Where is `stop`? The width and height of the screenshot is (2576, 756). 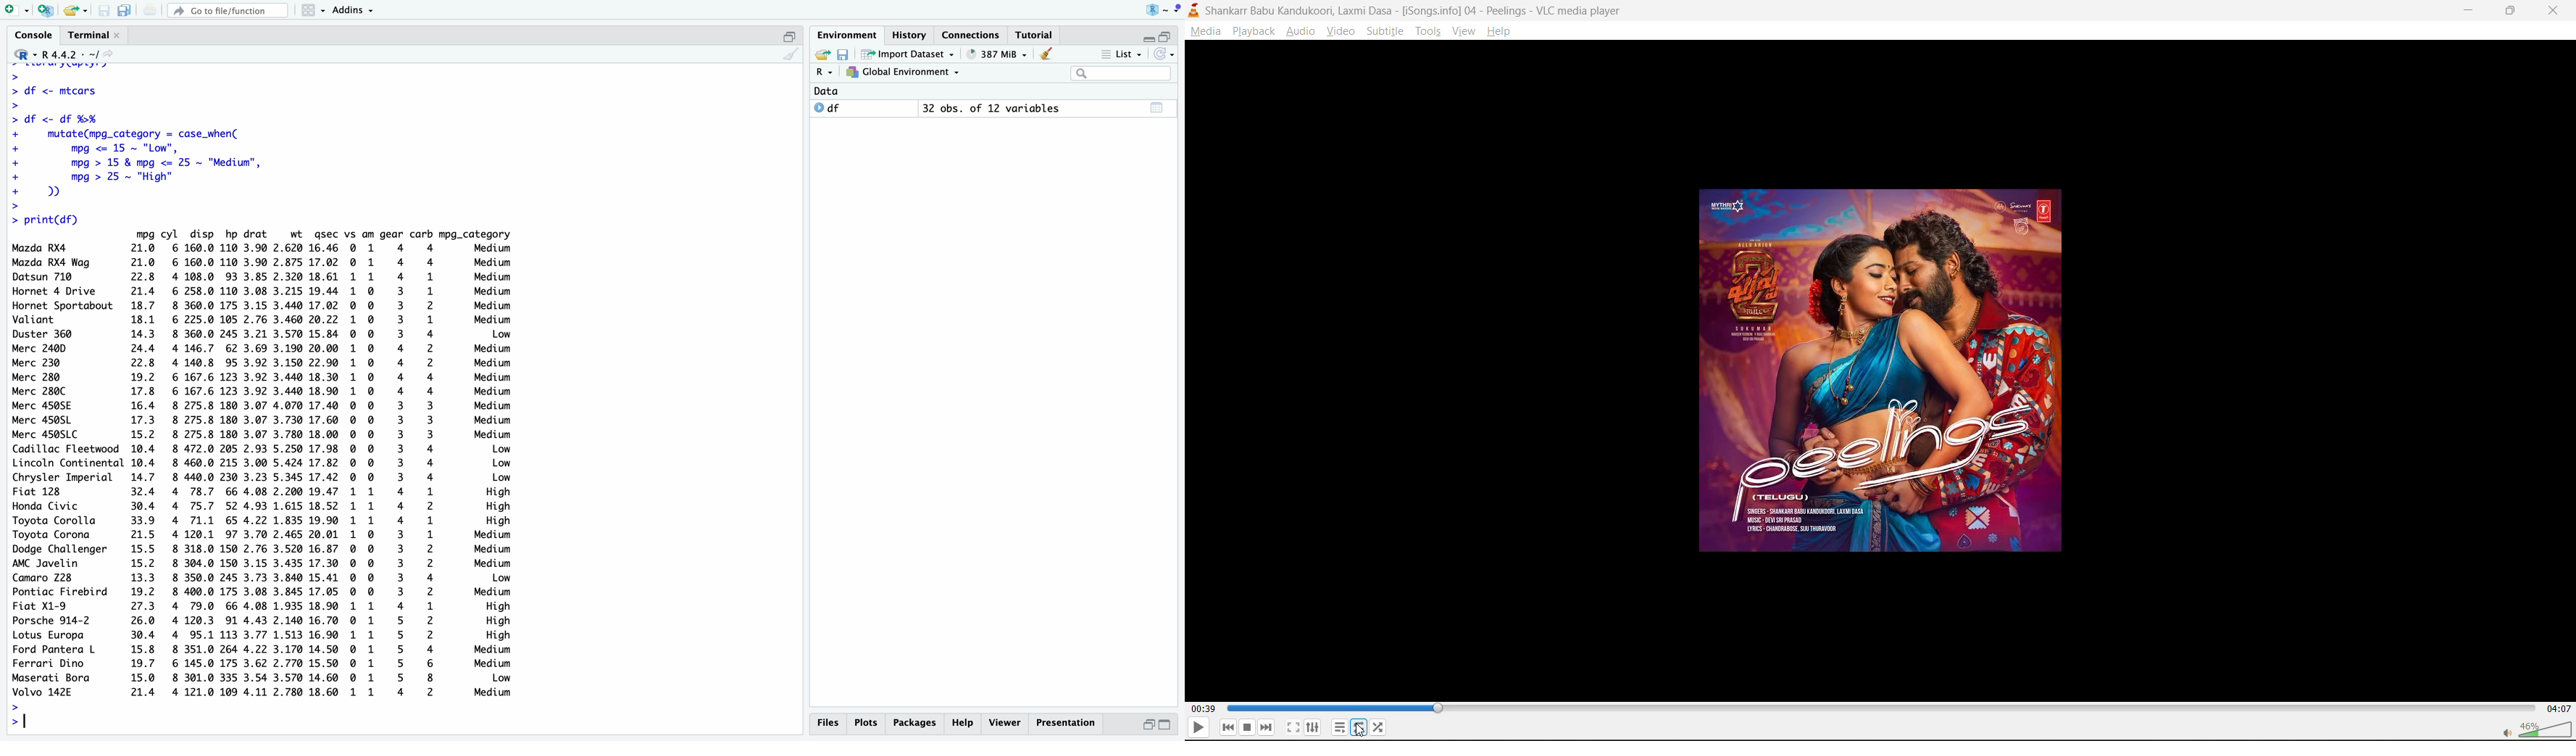
stop is located at coordinates (1246, 729).